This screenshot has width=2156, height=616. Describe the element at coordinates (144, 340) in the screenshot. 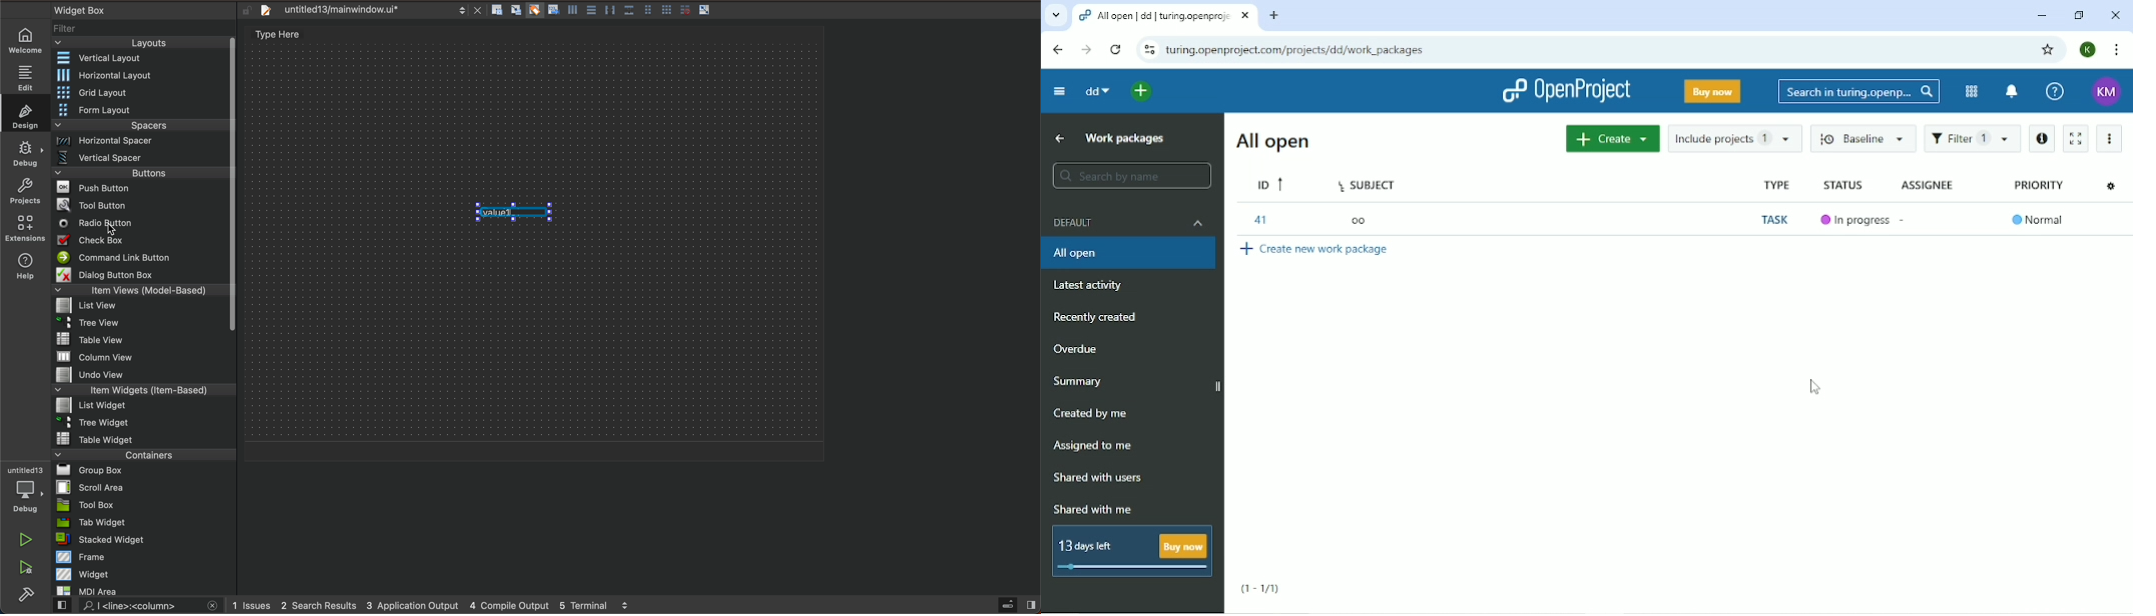

I see `table view` at that location.